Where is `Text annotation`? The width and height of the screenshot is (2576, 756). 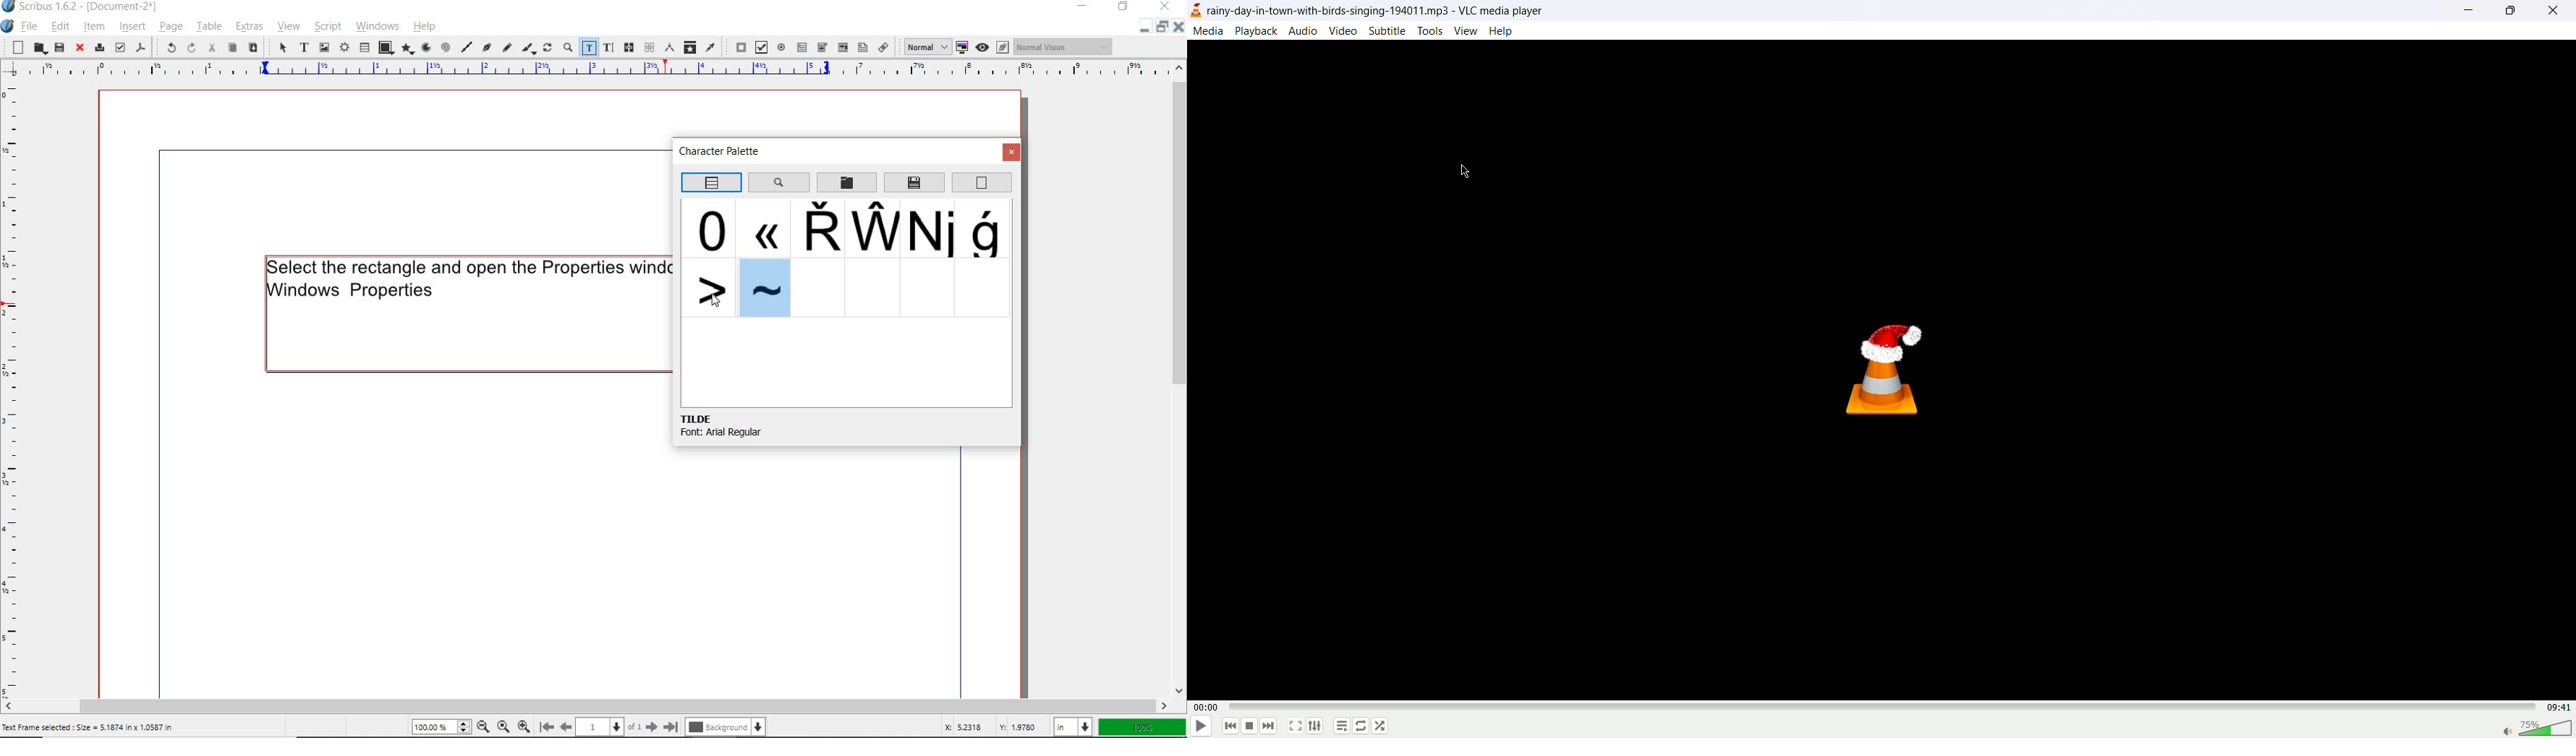
Text annotation is located at coordinates (862, 48).